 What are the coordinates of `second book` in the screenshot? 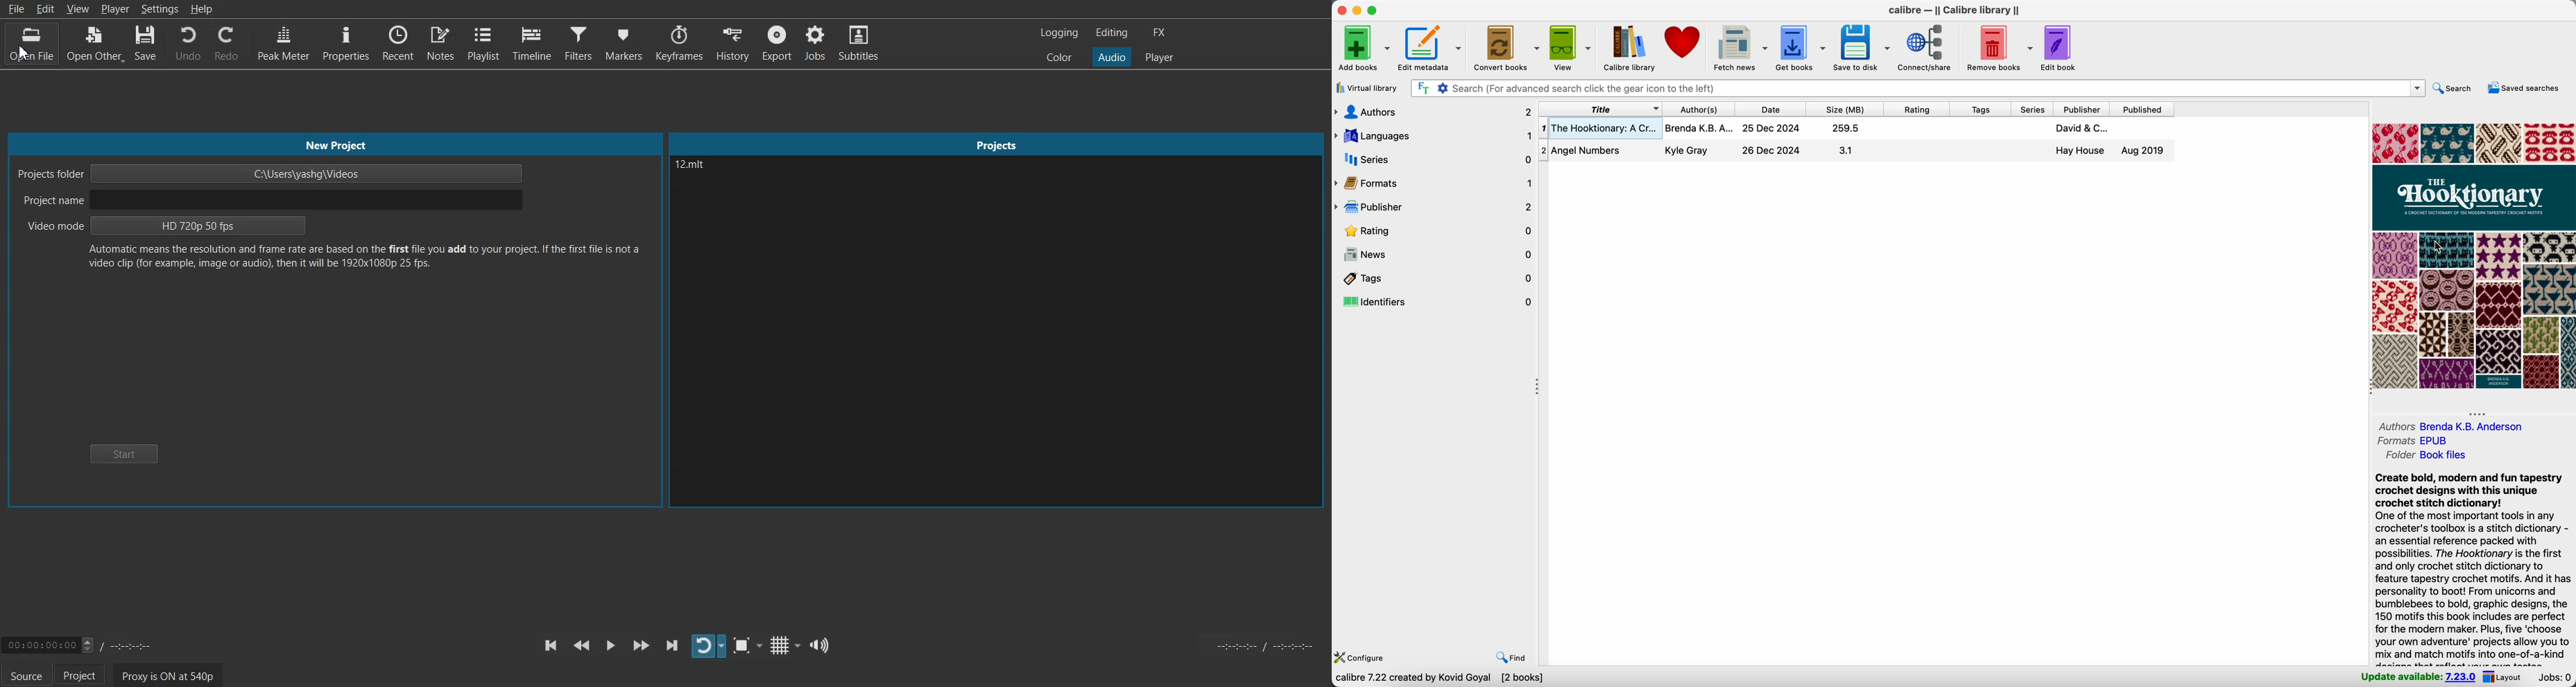 It's located at (1856, 153).